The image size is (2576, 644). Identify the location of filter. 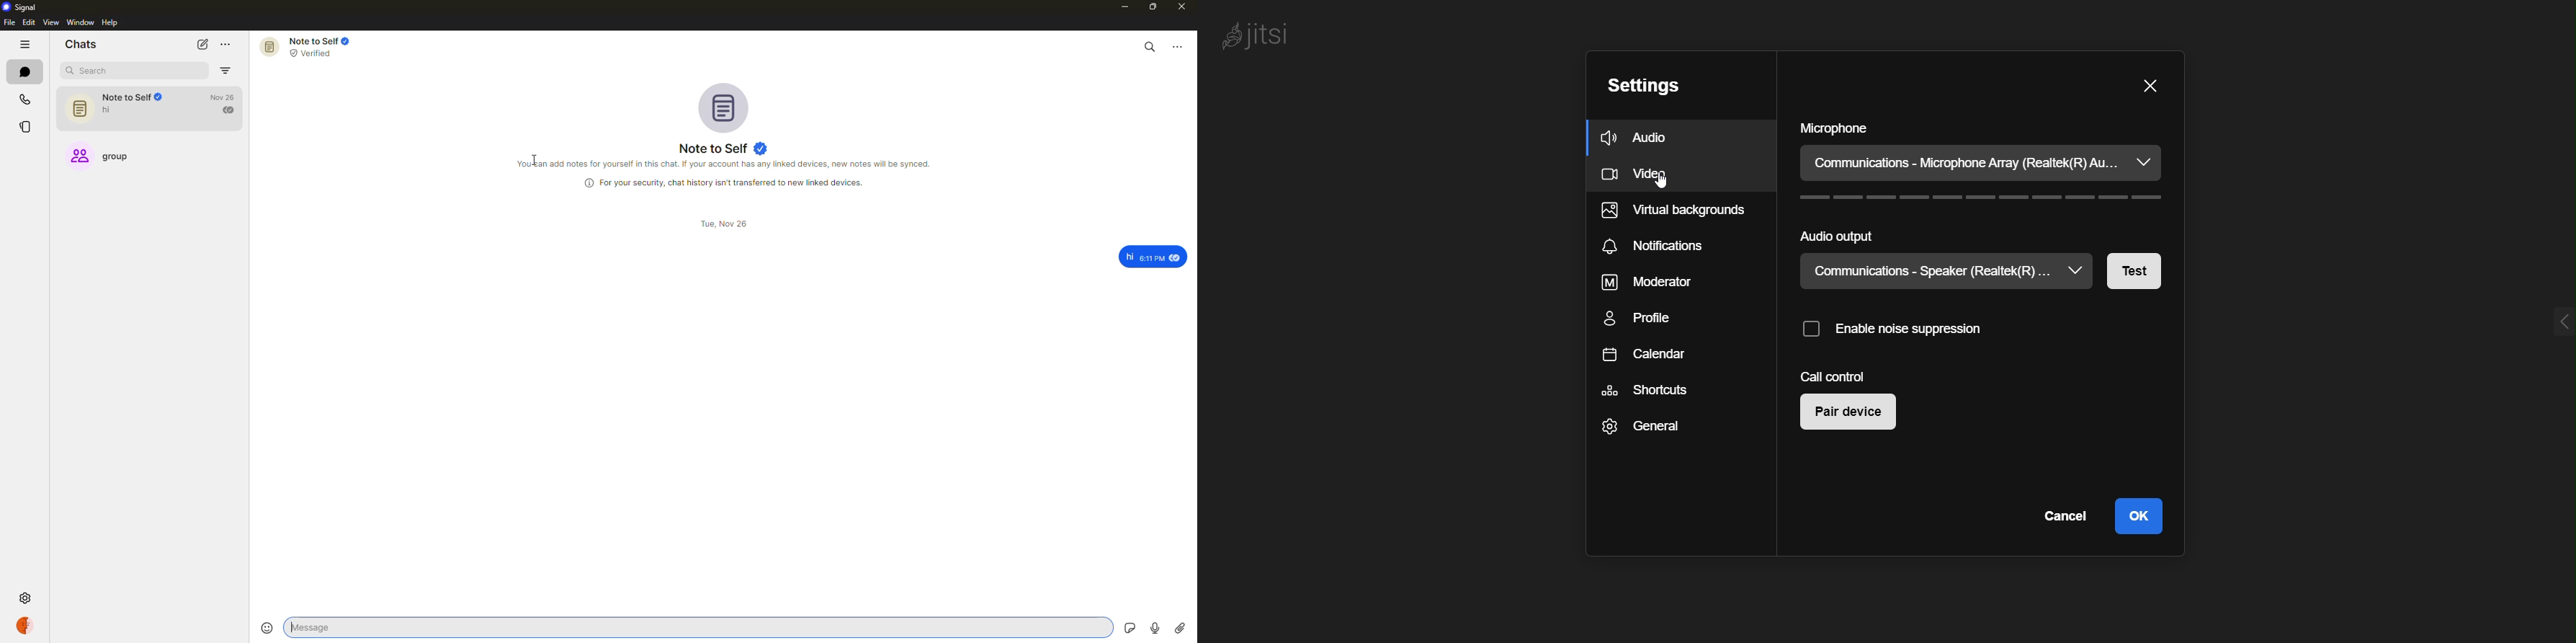
(226, 71).